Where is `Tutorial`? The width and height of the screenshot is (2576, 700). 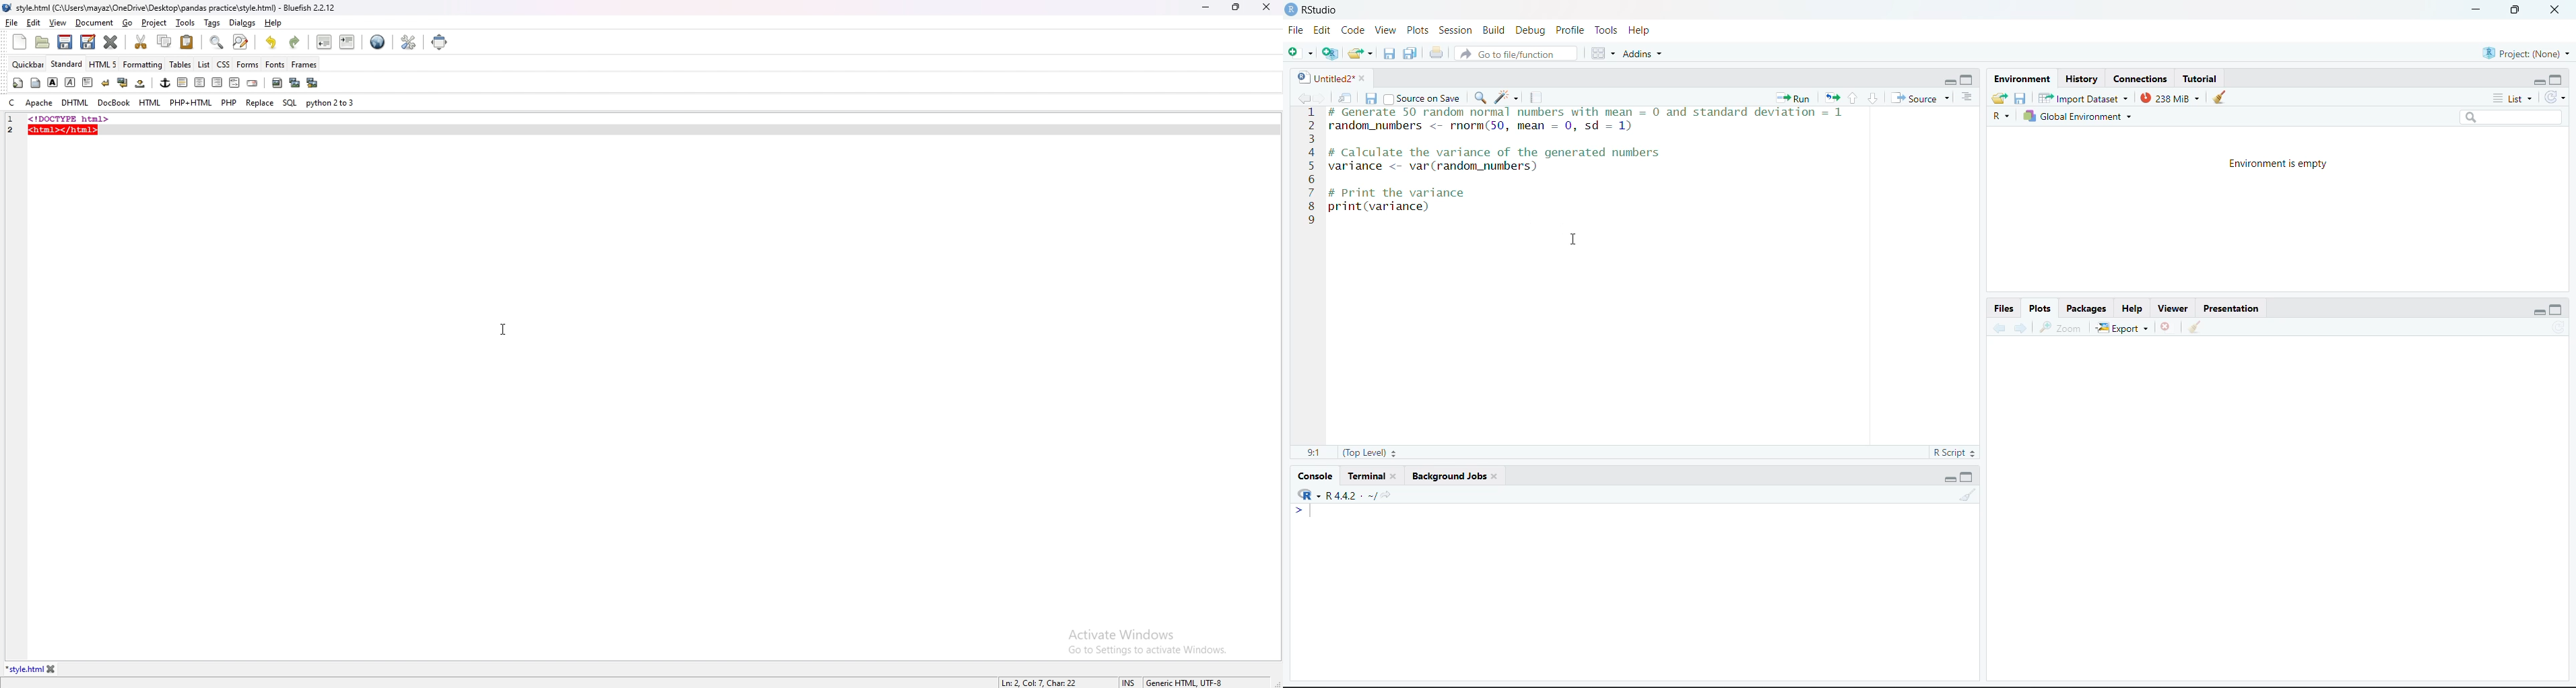
Tutorial is located at coordinates (2200, 79).